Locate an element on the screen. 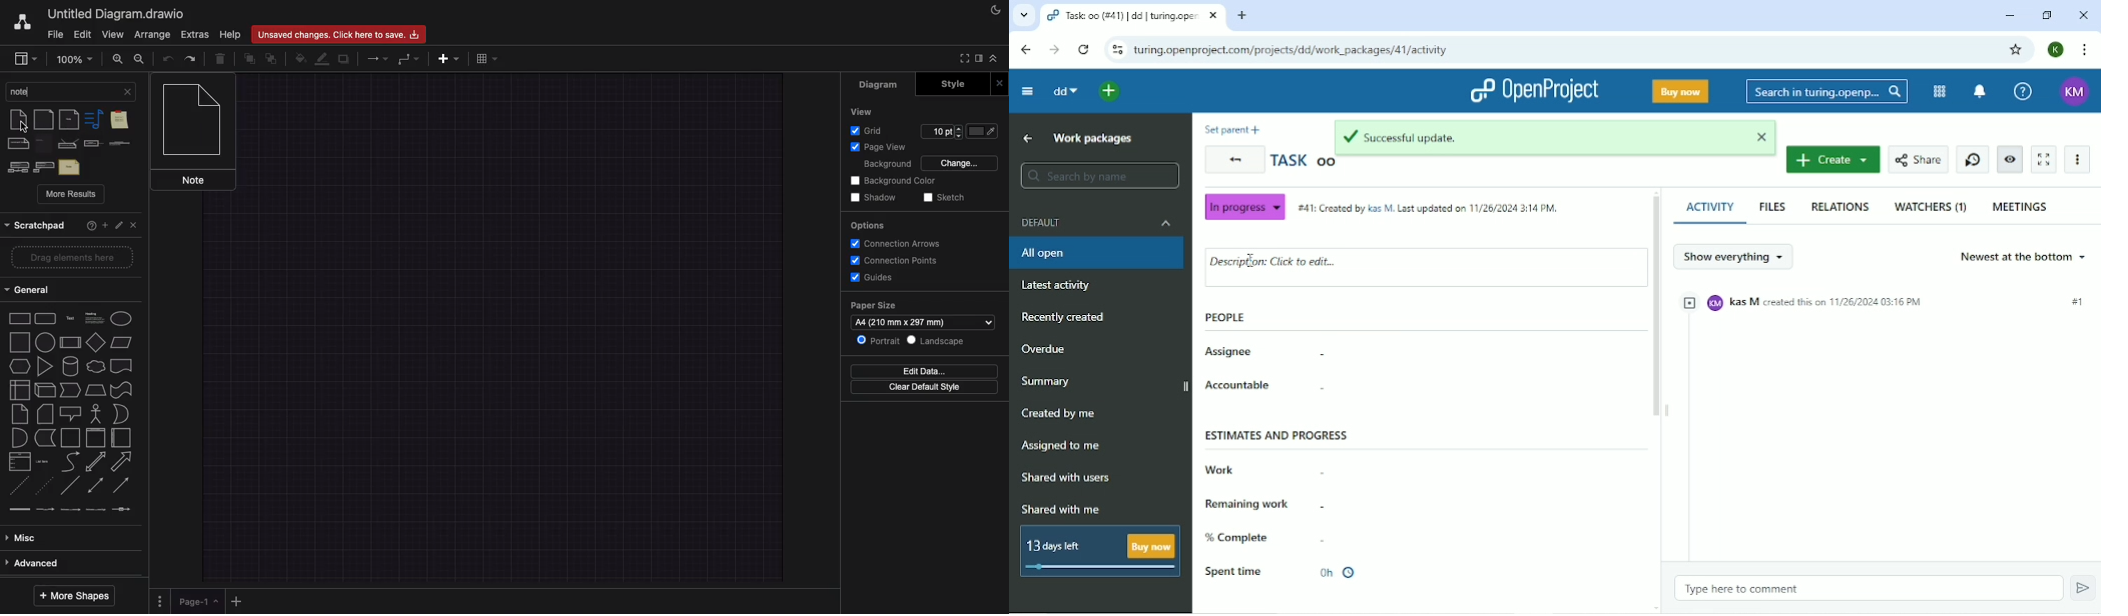 This screenshot has width=2128, height=616. hexagon is located at coordinates (20, 367).